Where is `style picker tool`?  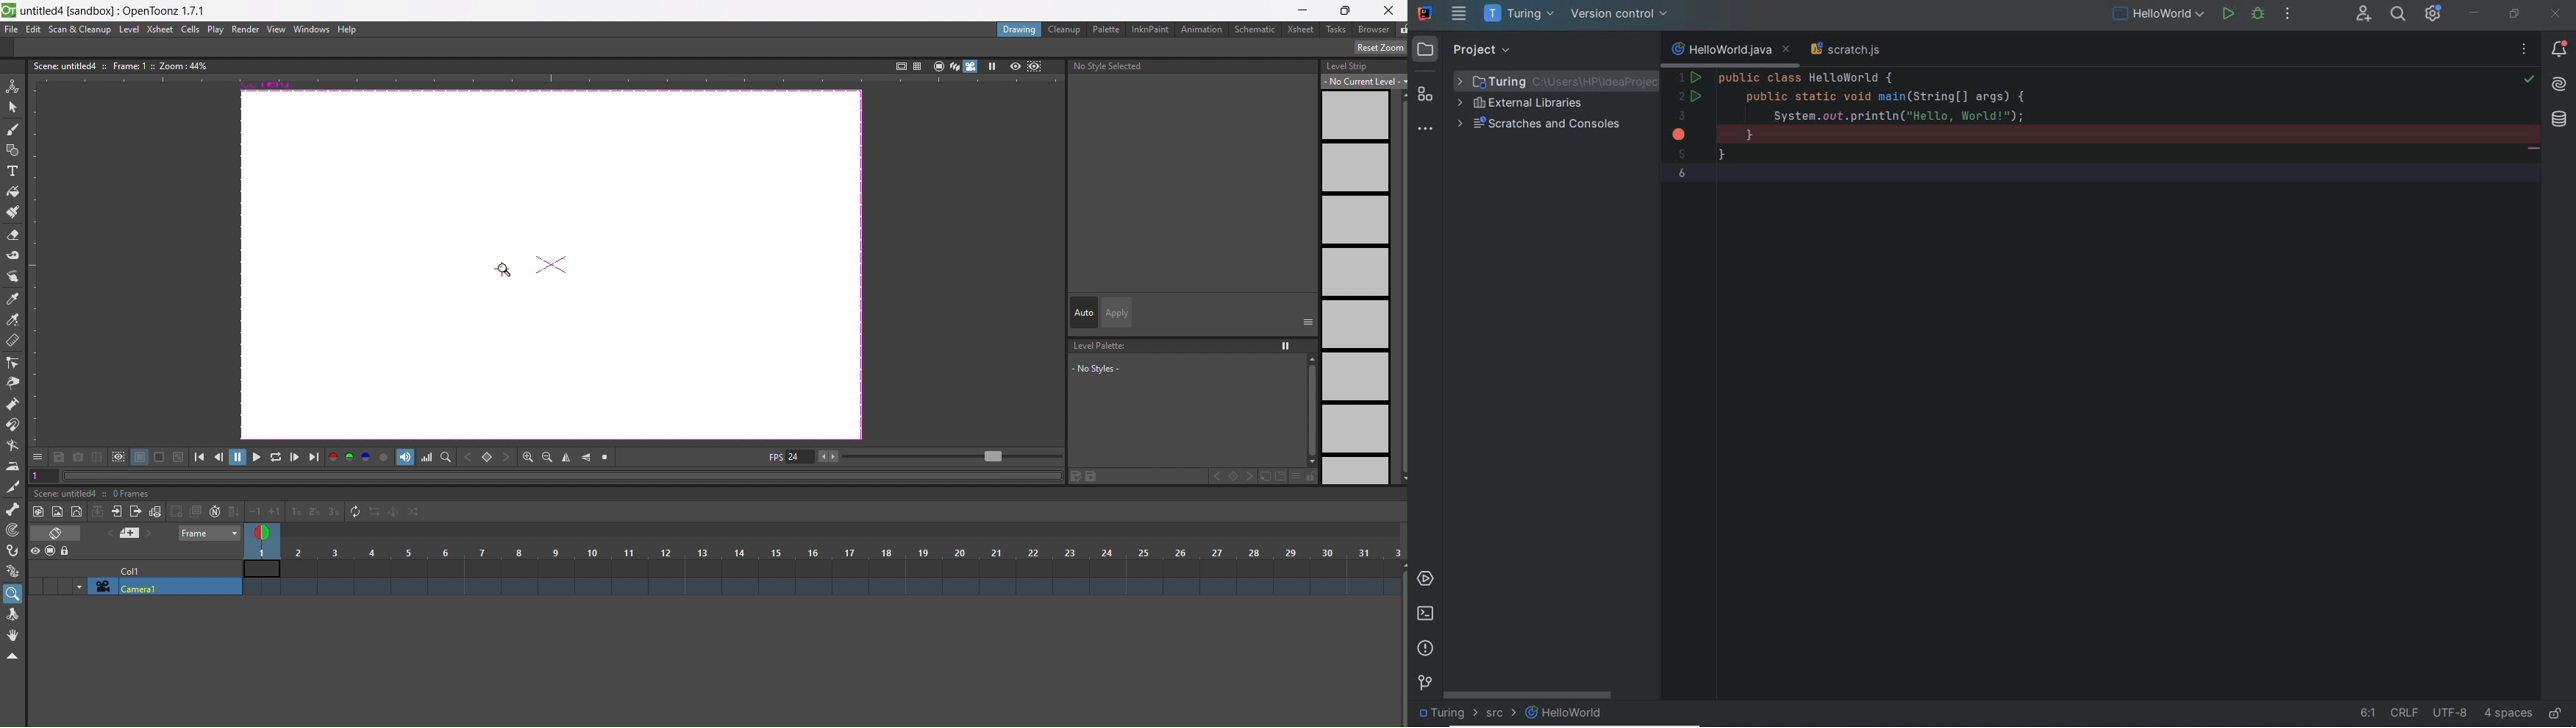 style picker tool is located at coordinates (15, 276).